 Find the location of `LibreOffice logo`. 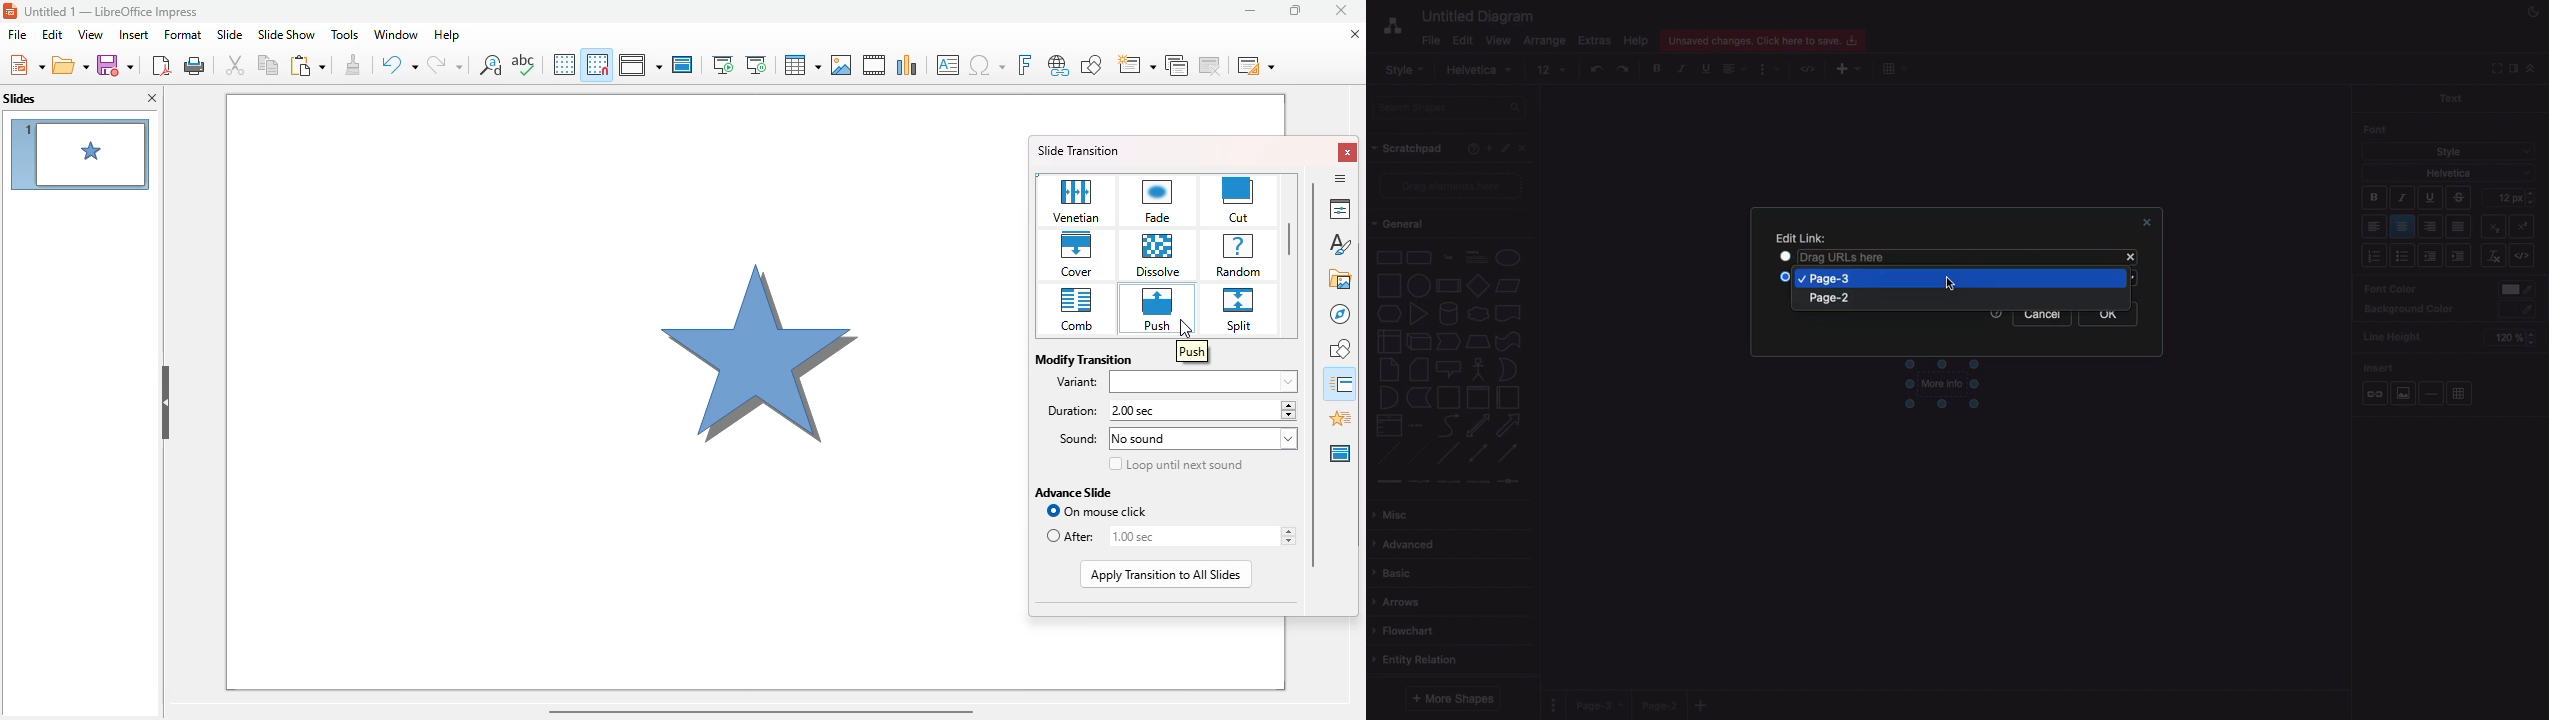

LibreOffice logo is located at coordinates (10, 12).